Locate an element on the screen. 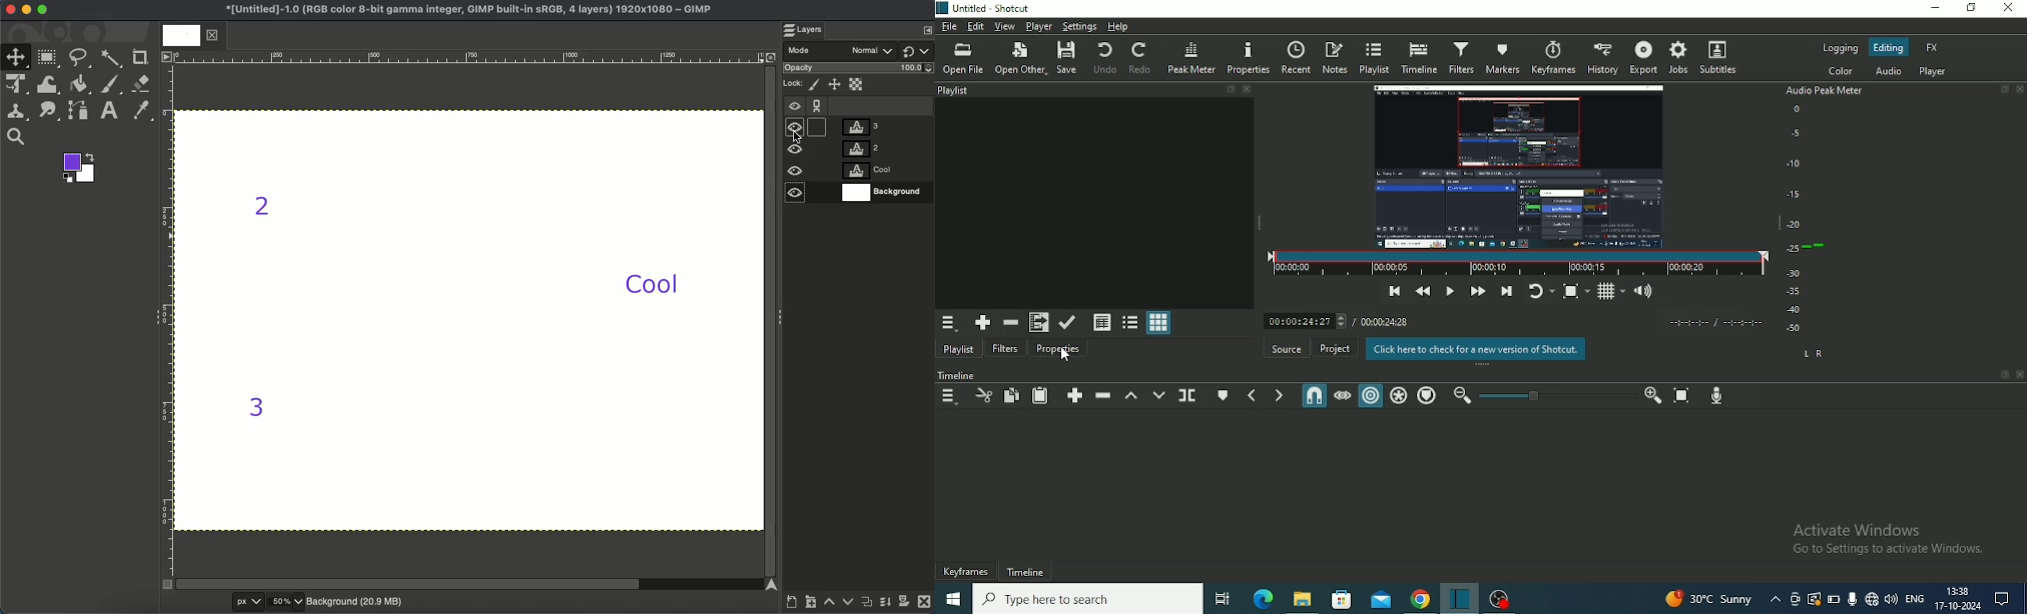 The height and width of the screenshot is (616, 2044). Microsoft Edge is located at coordinates (1263, 600).